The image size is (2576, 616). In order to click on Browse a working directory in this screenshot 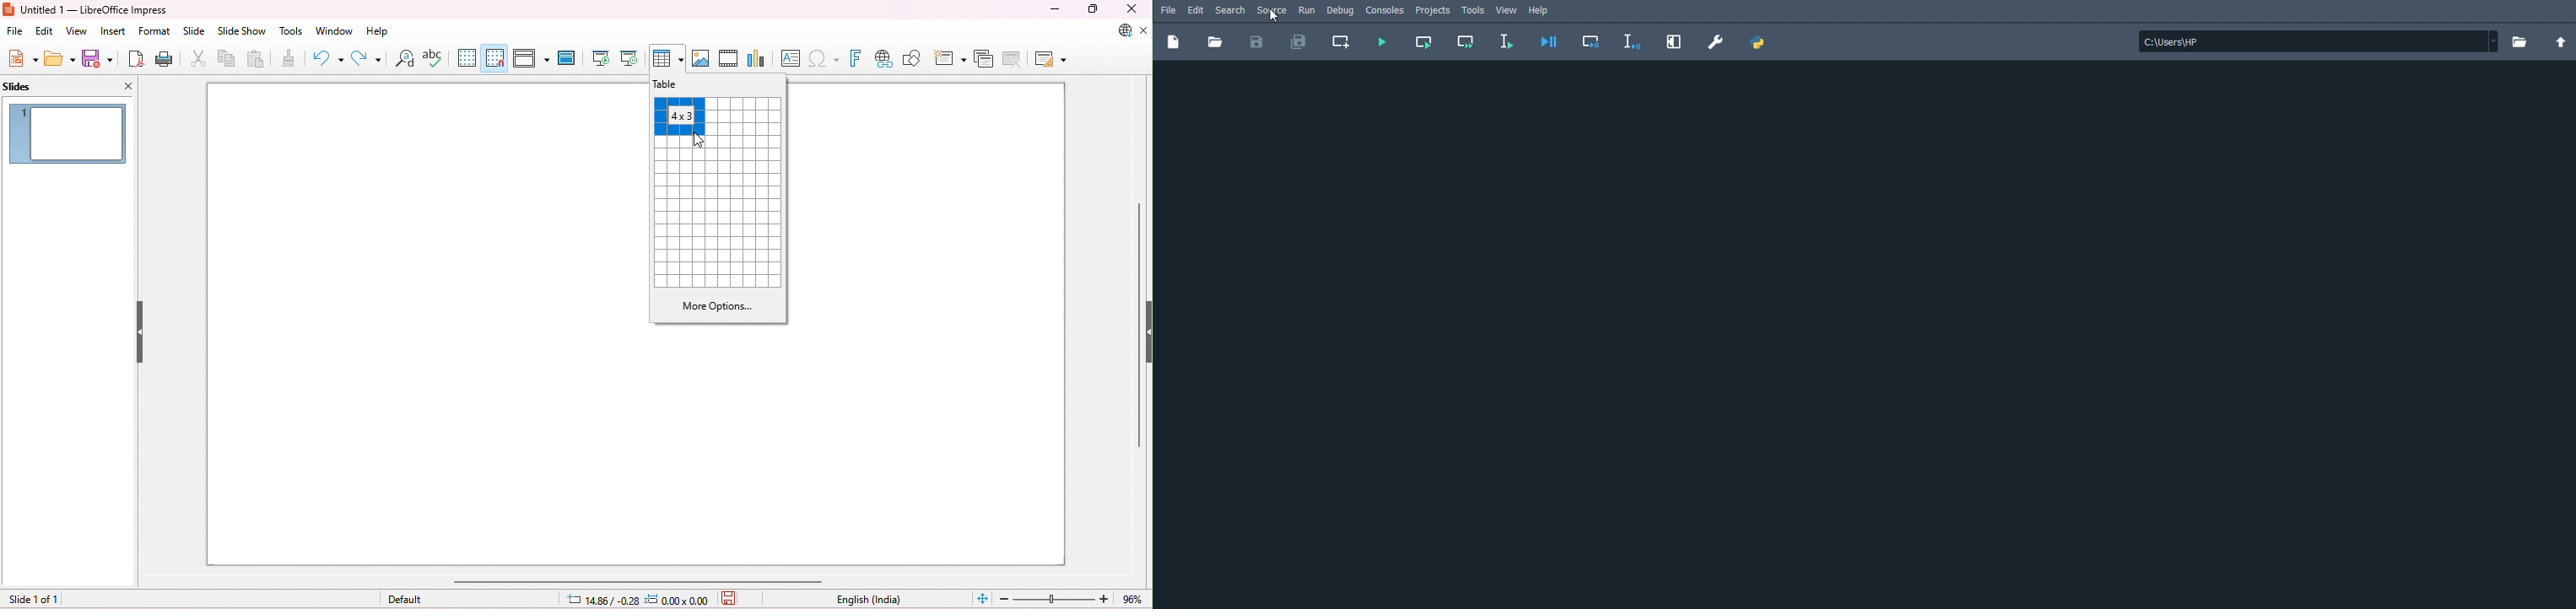, I will do `click(2519, 42)`.